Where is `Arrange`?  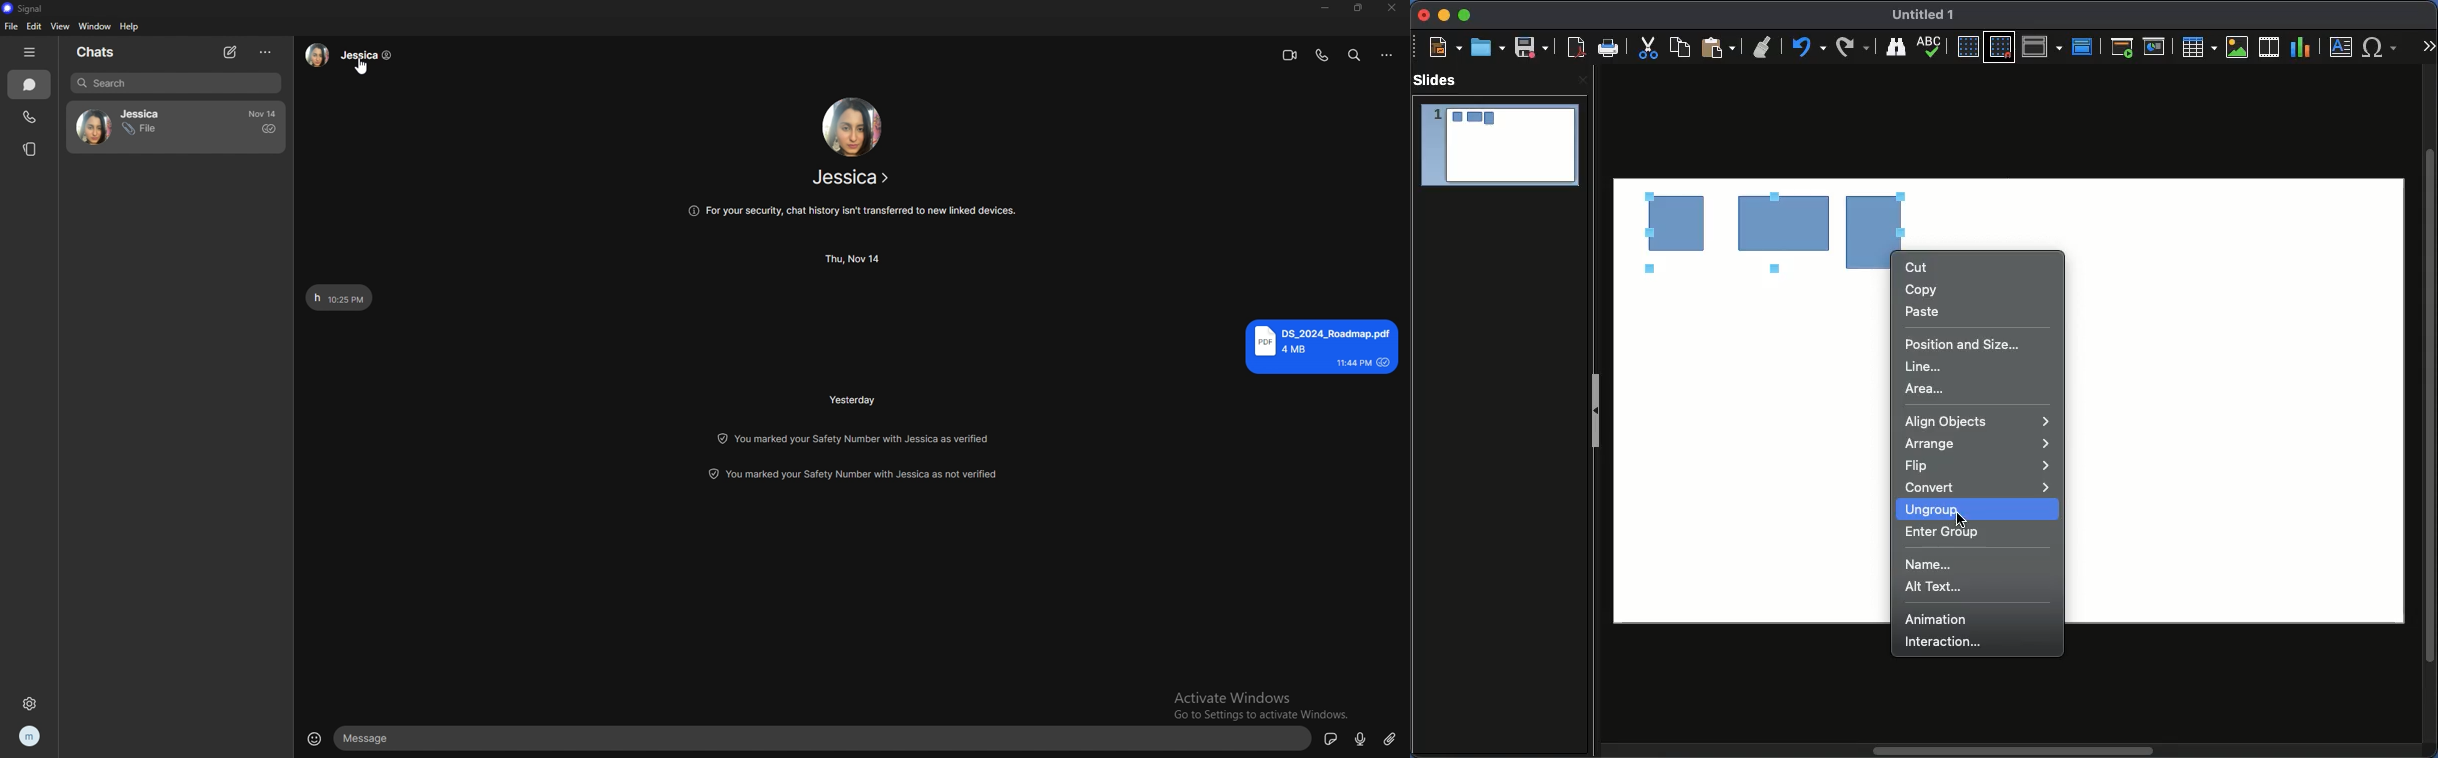 Arrange is located at coordinates (1981, 444).